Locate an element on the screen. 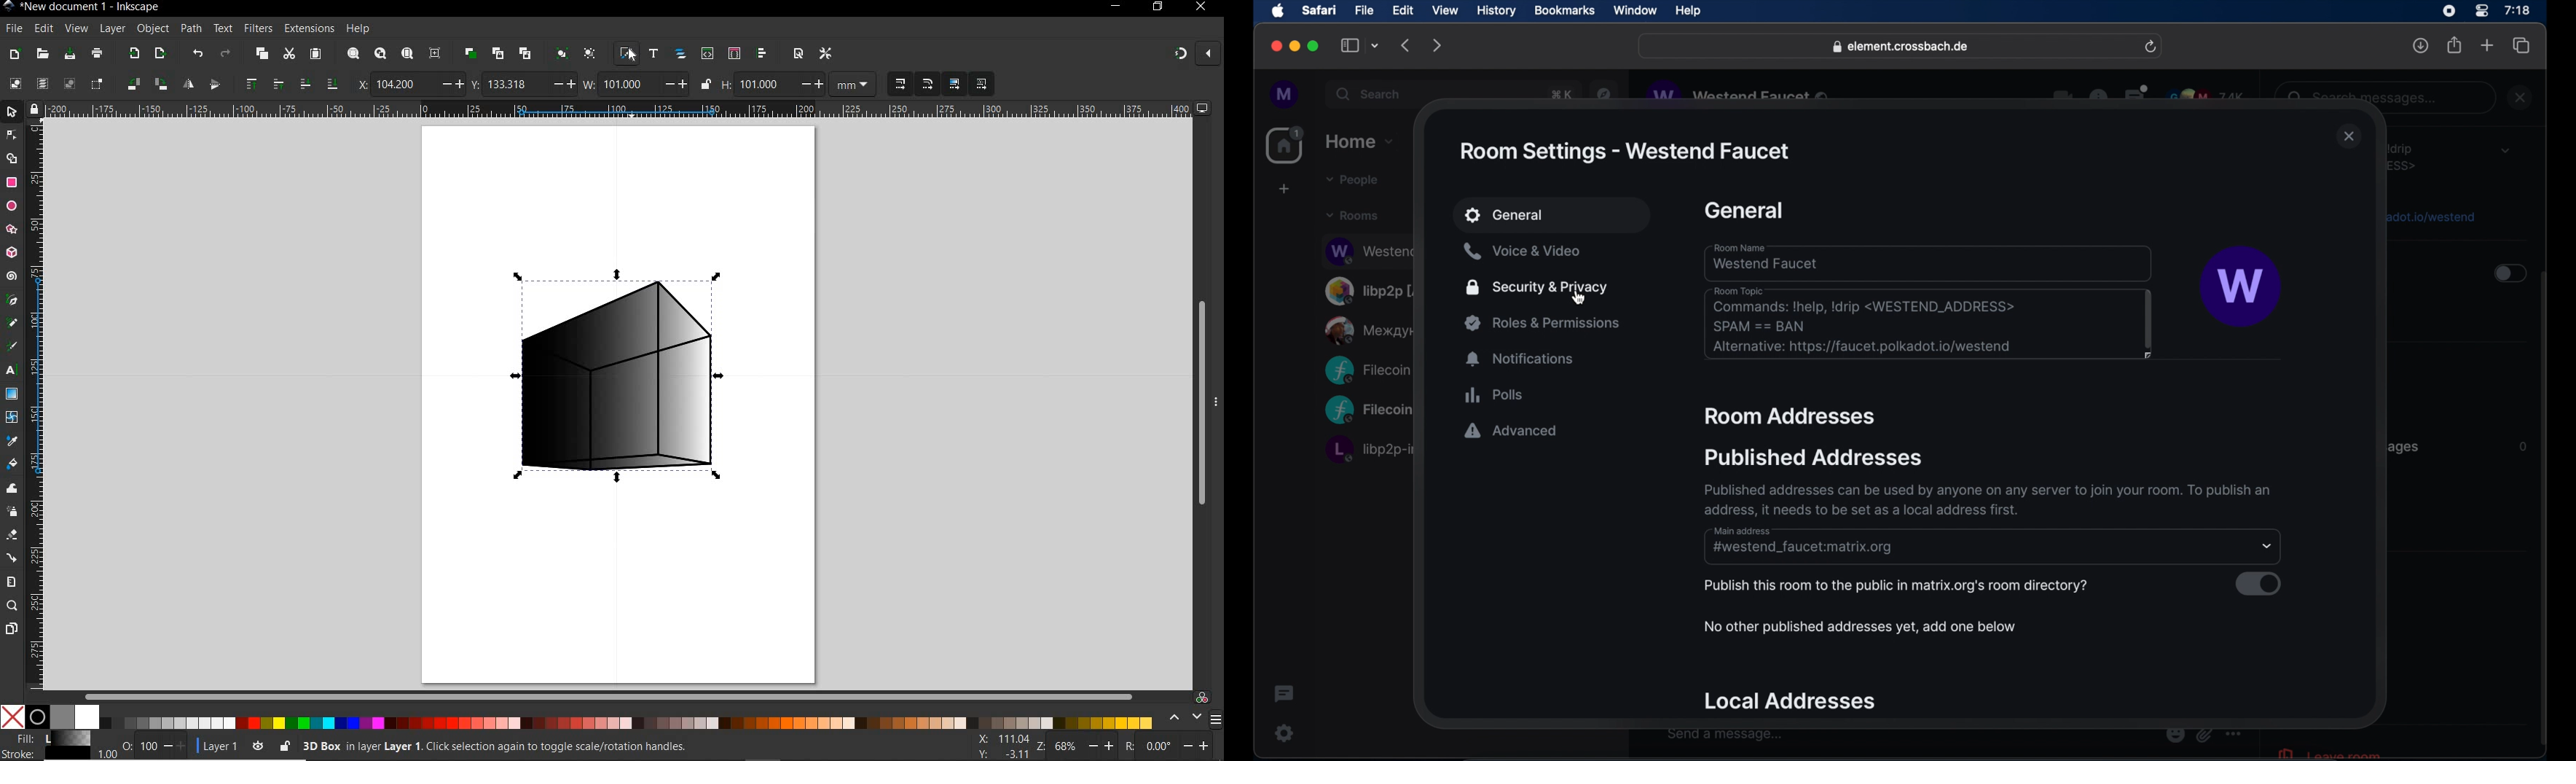  leave room is located at coordinates (2328, 752).